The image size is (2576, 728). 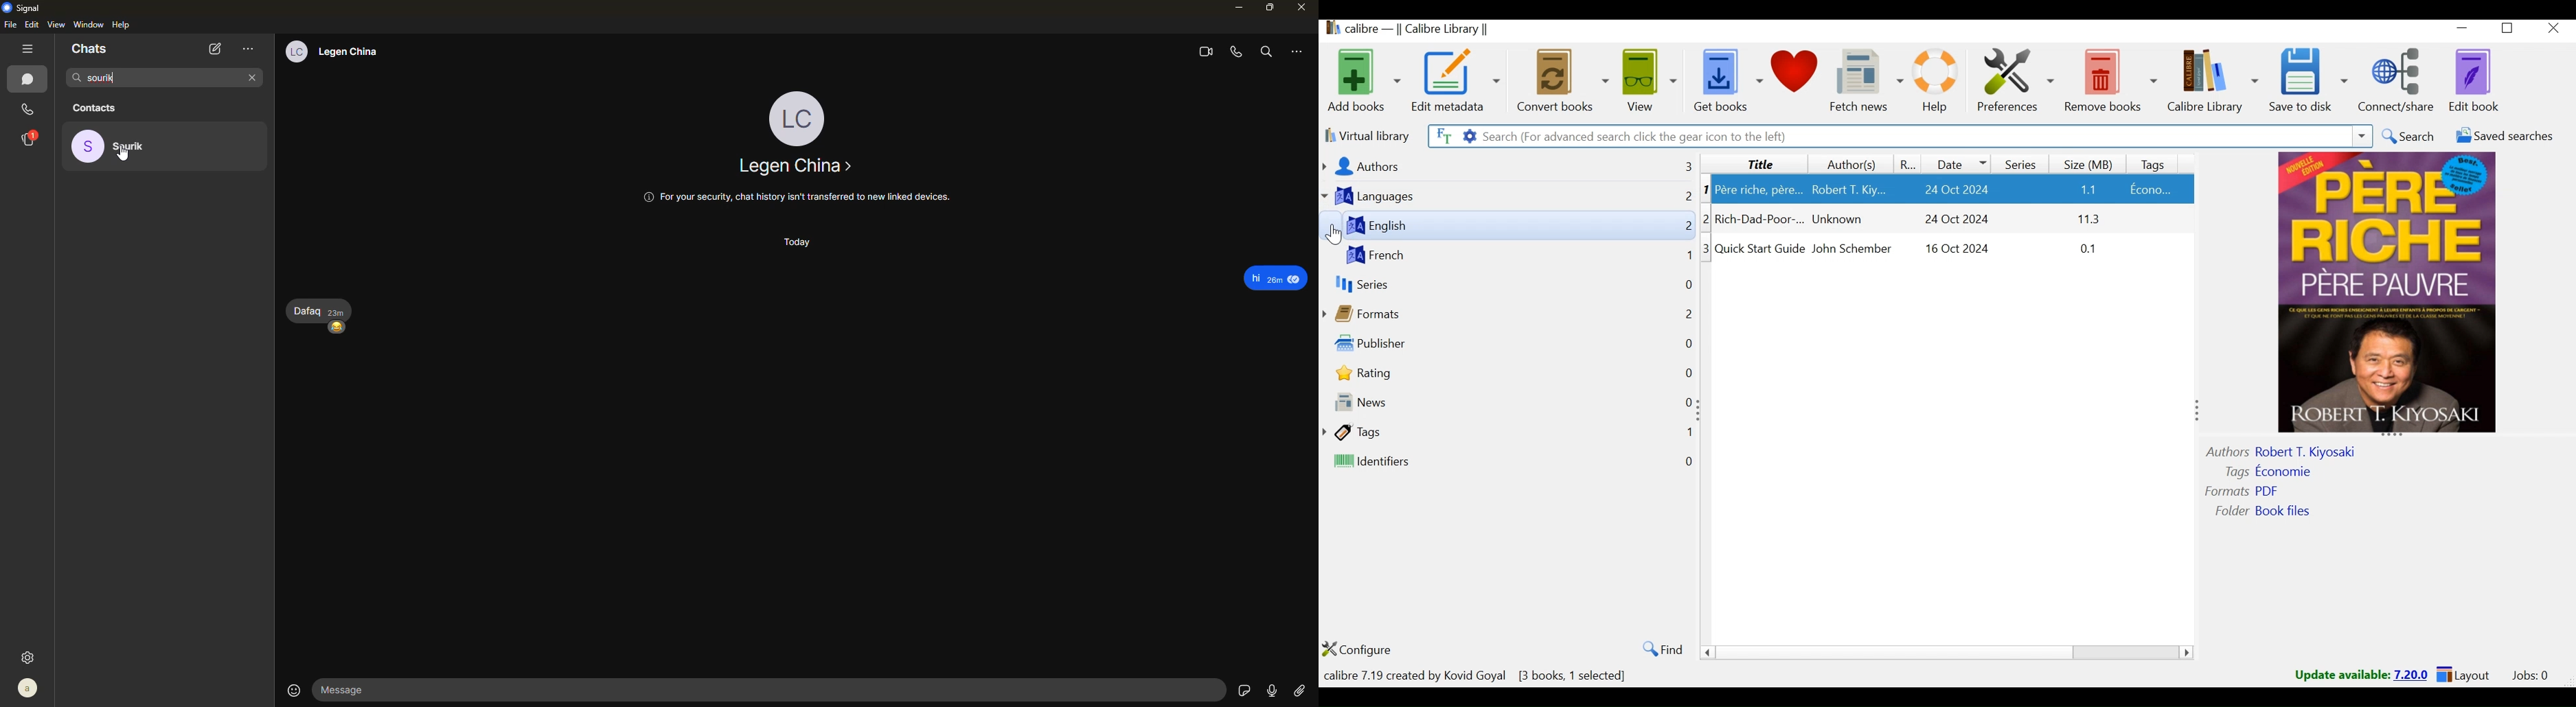 What do you see at coordinates (2342, 675) in the screenshot?
I see `update available` at bounding box center [2342, 675].